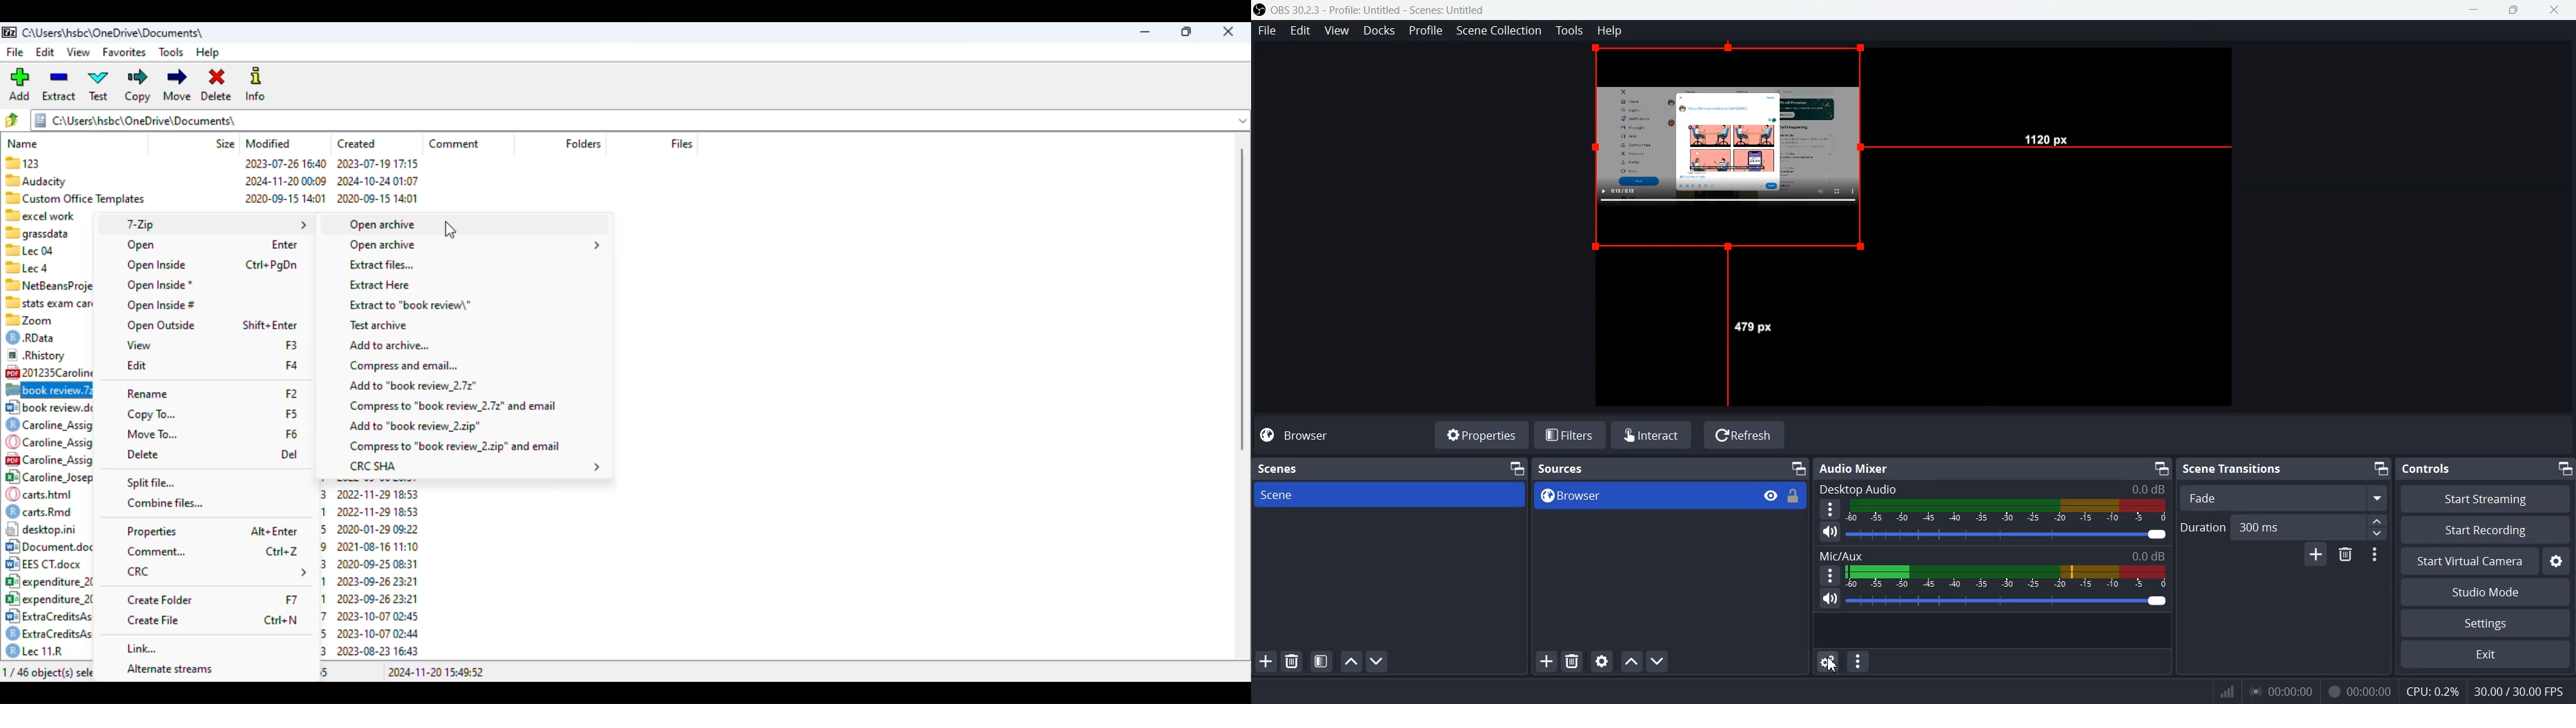 The image size is (2576, 728). I want to click on link, so click(142, 649).